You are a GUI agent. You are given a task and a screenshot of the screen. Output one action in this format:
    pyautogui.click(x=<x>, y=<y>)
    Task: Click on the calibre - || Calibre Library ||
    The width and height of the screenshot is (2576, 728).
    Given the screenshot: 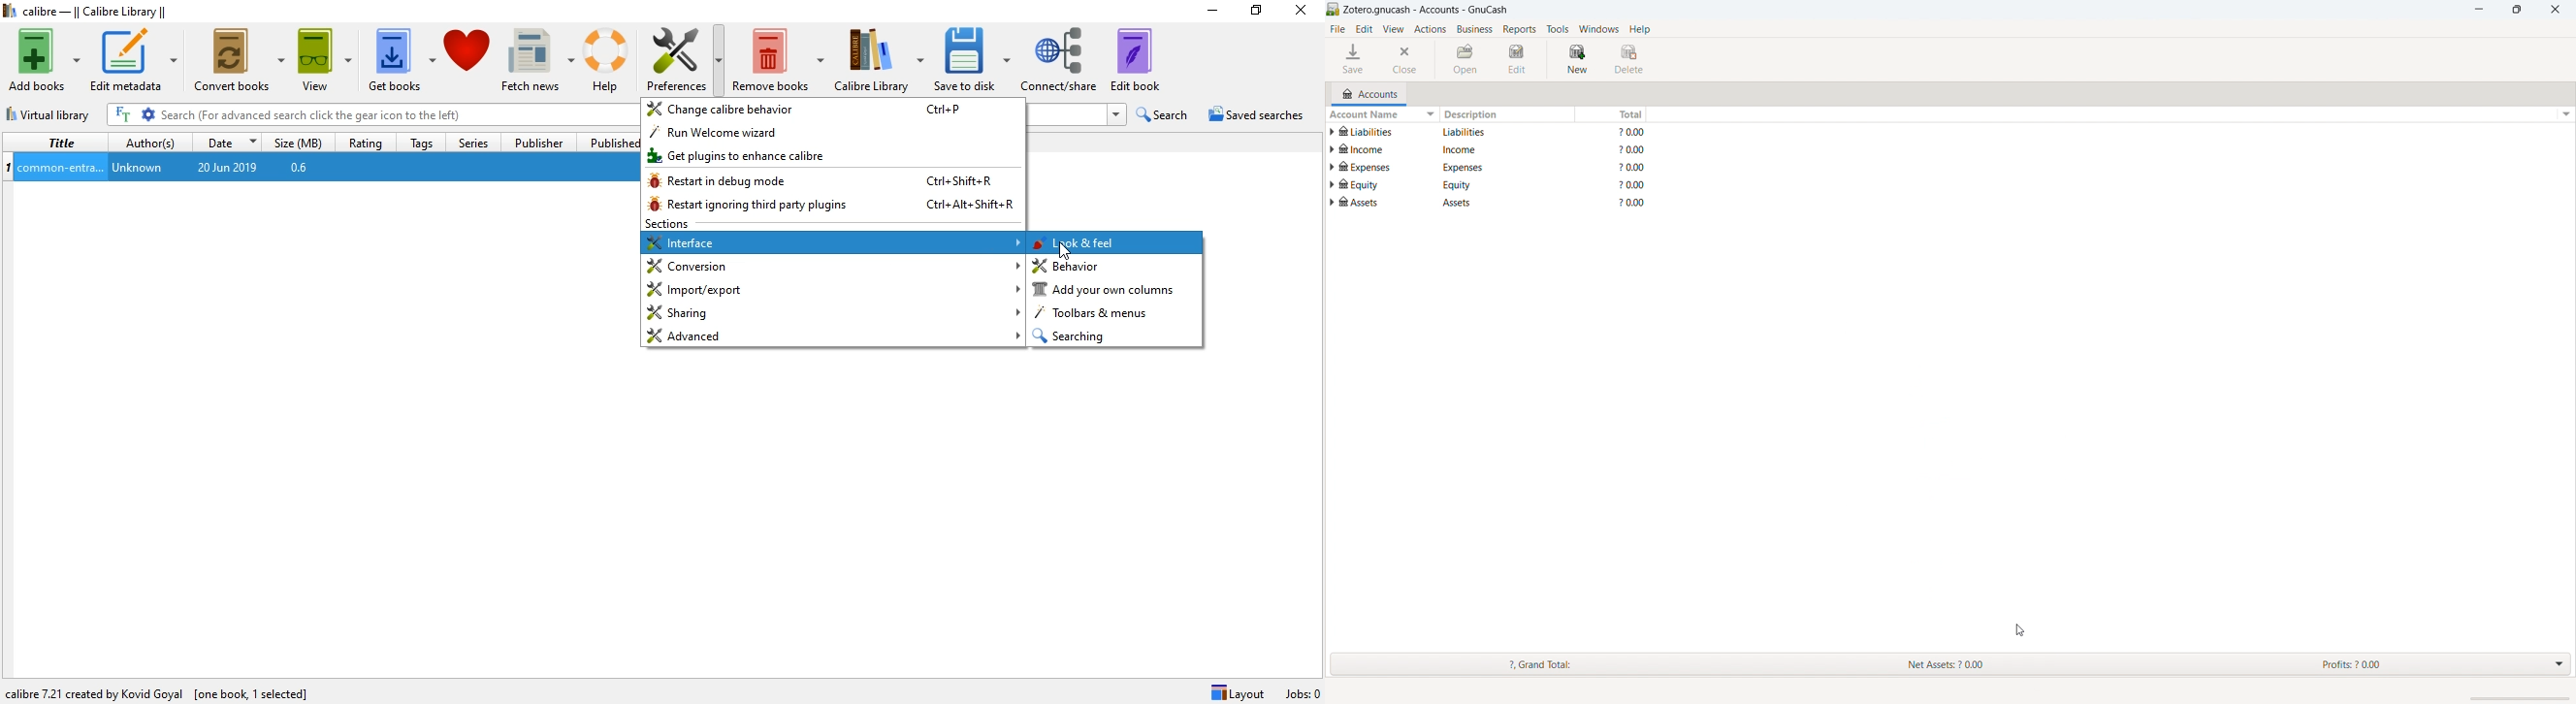 What is the action you would take?
    pyautogui.click(x=89, y=12)
    